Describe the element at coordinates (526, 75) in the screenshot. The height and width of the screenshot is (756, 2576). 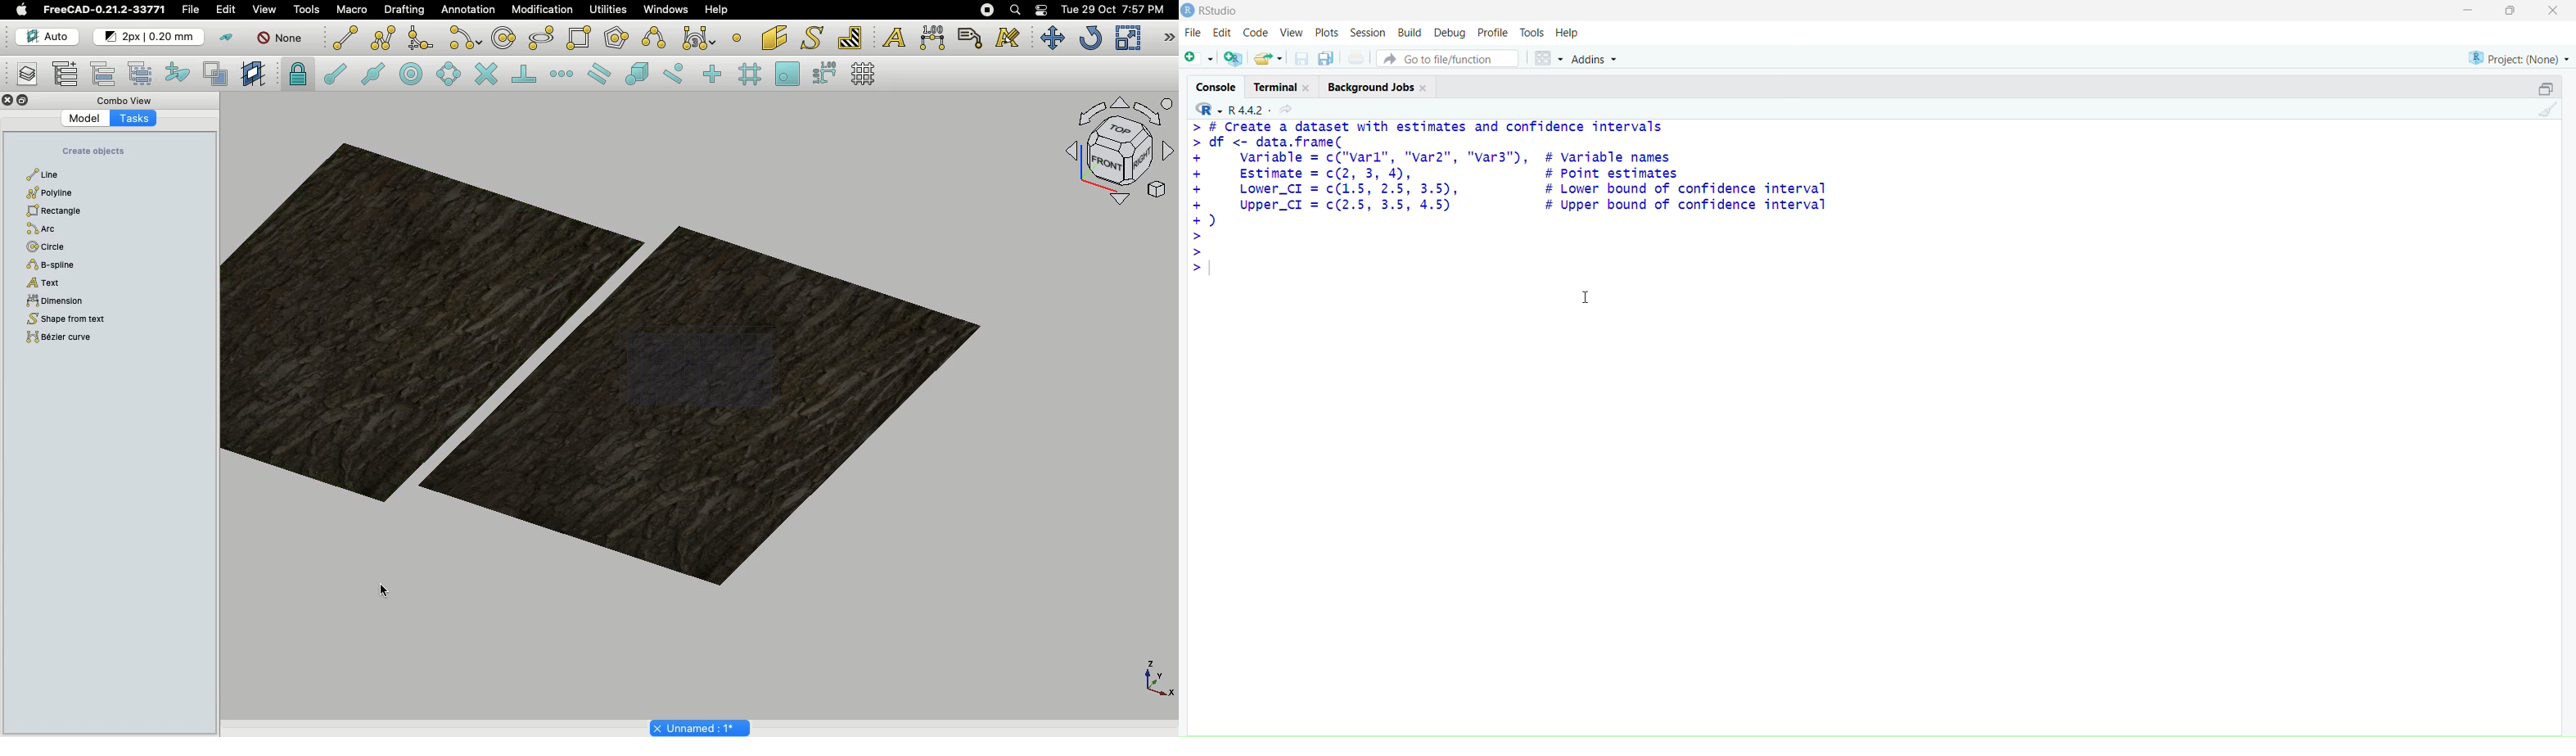
I see `Snap perpendicular` at that location.